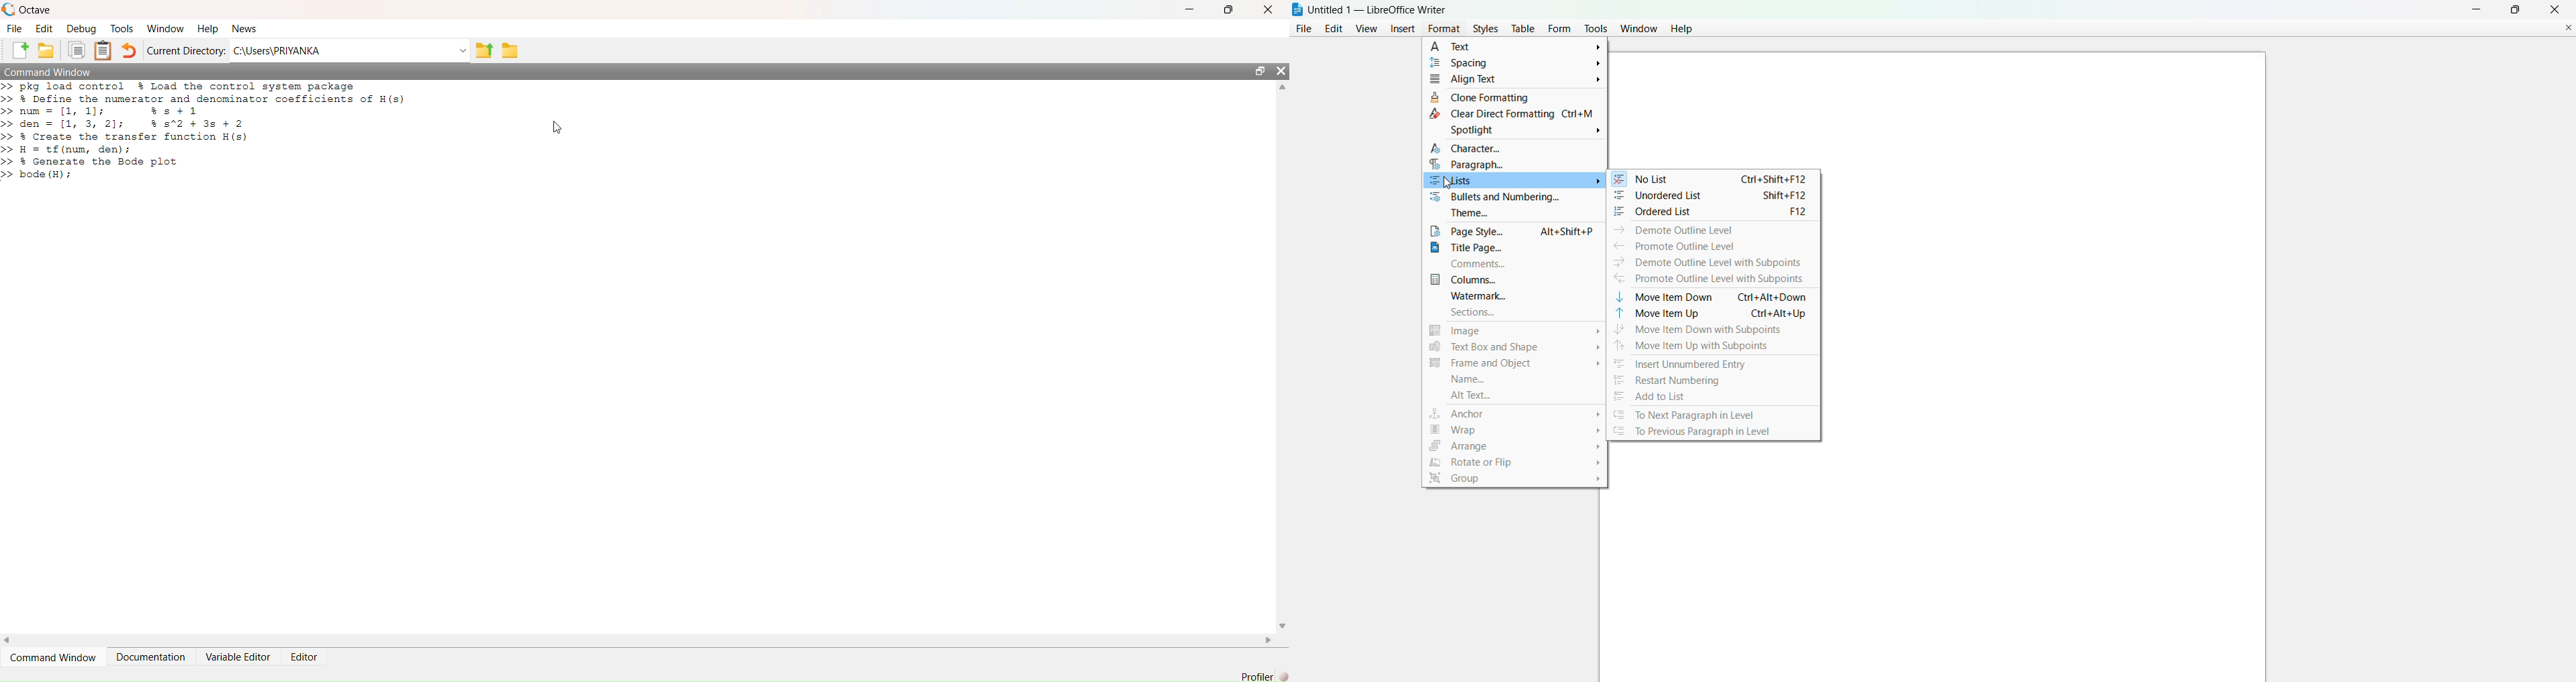 This screenshot has height=700, width=2576. What do you see at coordinates (1711, 297) in the screenshot?
I see `move item down Ctrl+Alt+Down` at bounding box center [1711, 297].